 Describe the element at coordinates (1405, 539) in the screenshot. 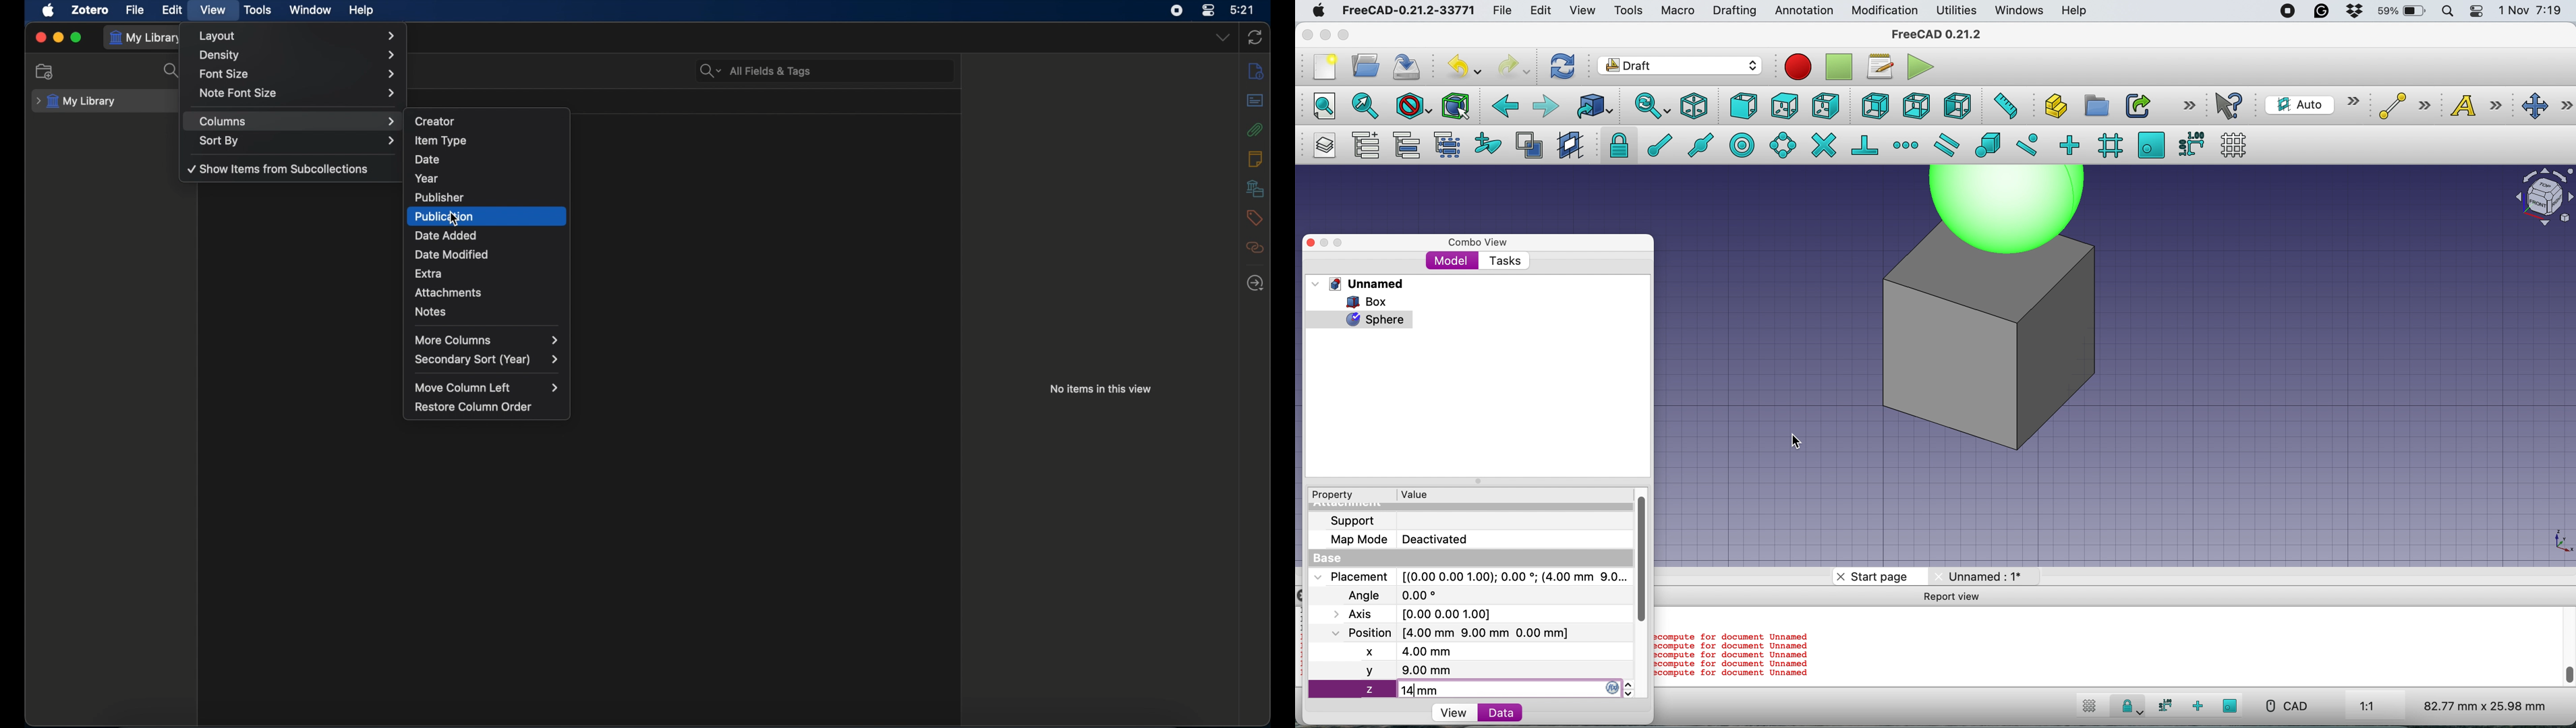

I see `map mode` at that location.